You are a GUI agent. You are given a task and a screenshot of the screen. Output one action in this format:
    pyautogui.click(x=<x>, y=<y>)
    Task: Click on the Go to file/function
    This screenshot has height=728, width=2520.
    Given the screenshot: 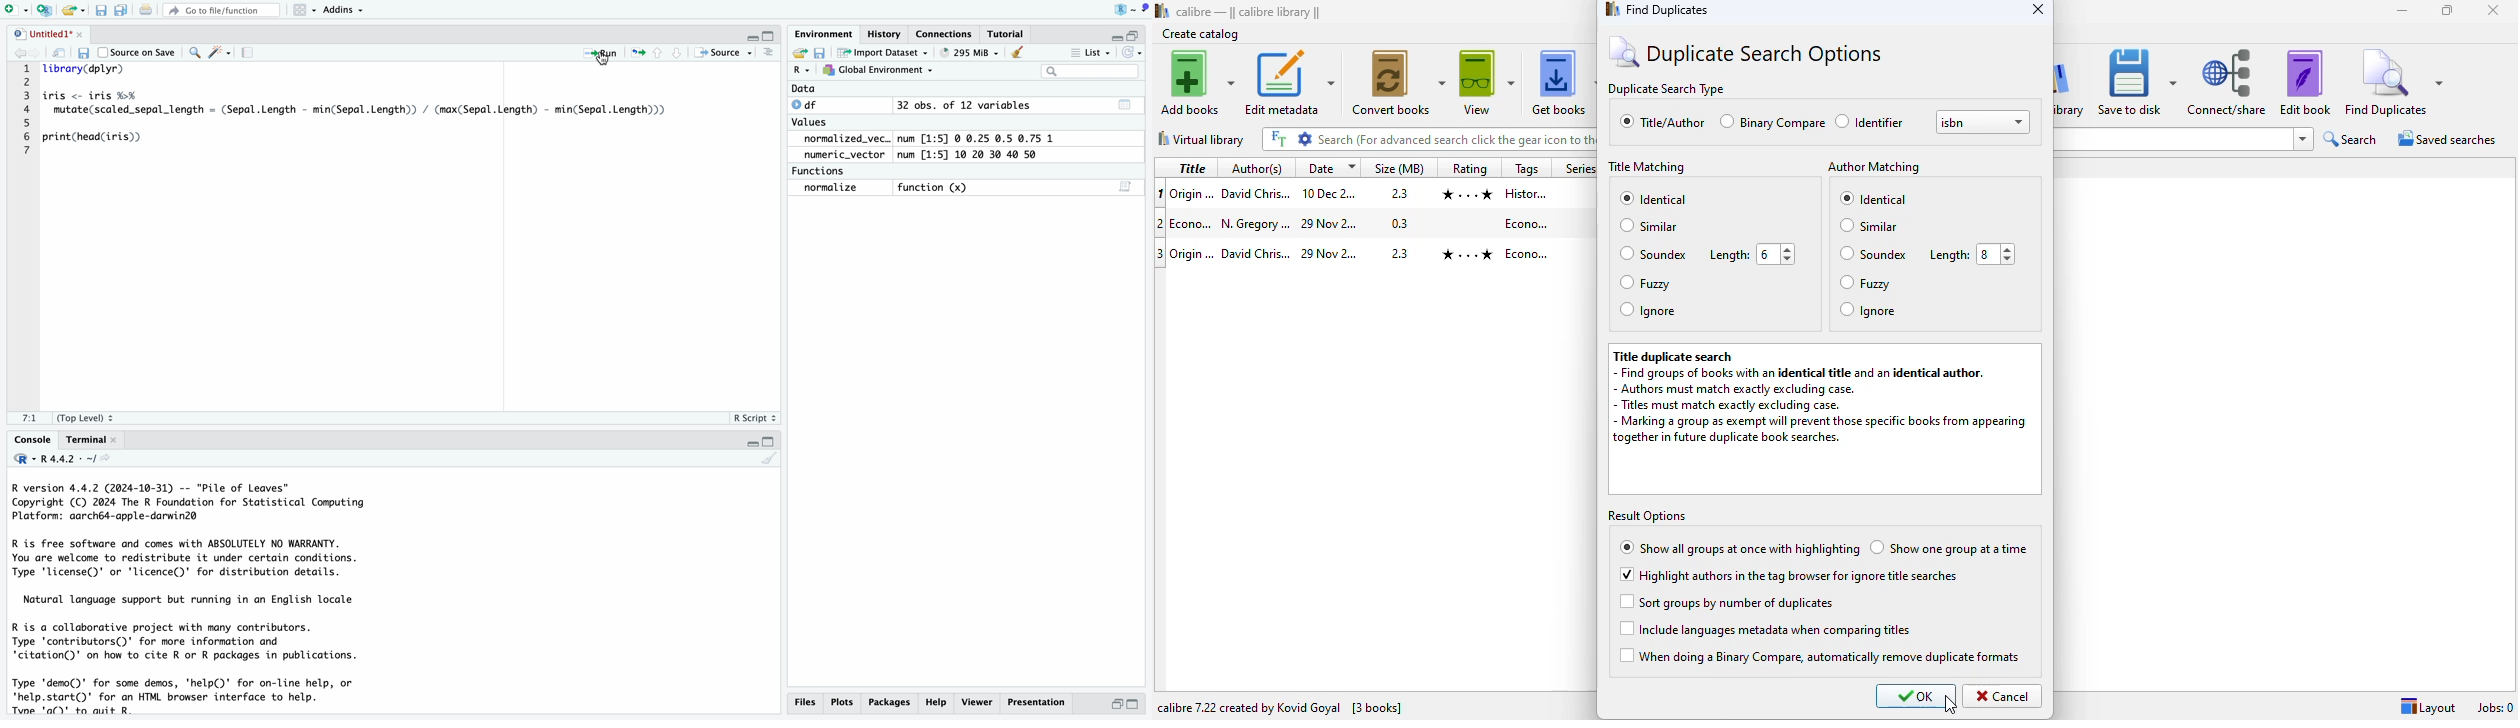 What is the action you would take?
    pyautogui.click(x=220, y=9)
    